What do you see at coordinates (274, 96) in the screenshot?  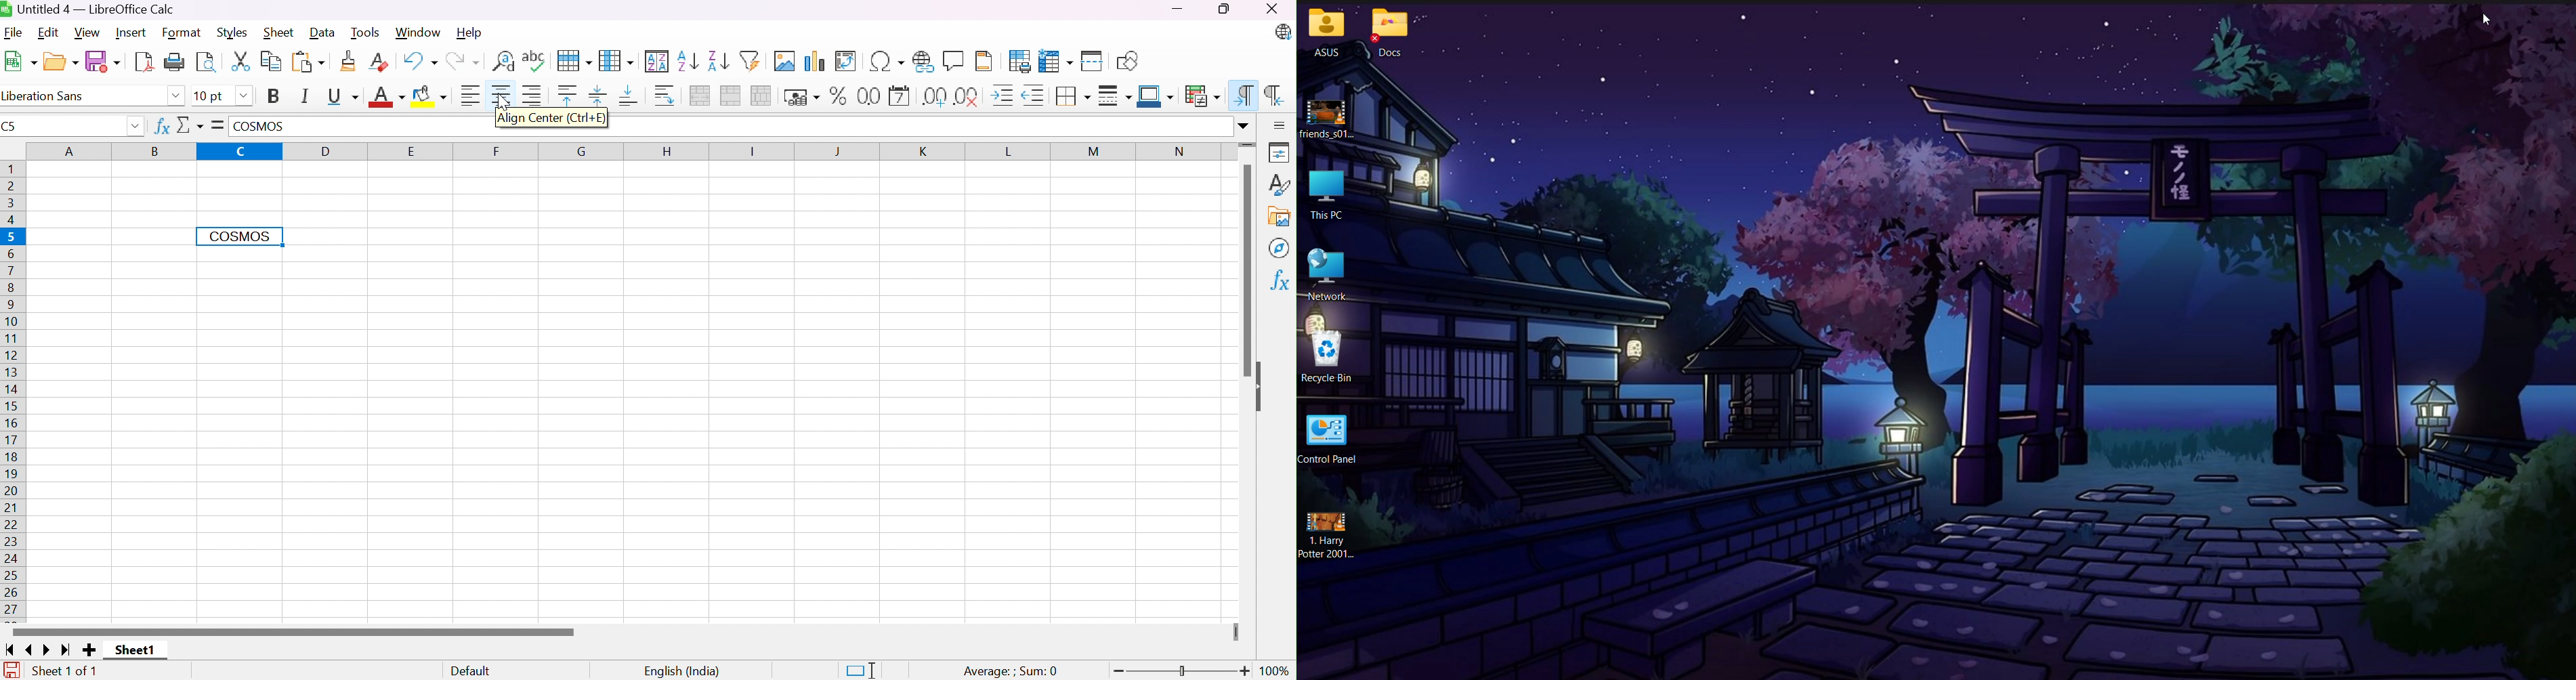 I see `Bold` at bounding box center [274, 96].